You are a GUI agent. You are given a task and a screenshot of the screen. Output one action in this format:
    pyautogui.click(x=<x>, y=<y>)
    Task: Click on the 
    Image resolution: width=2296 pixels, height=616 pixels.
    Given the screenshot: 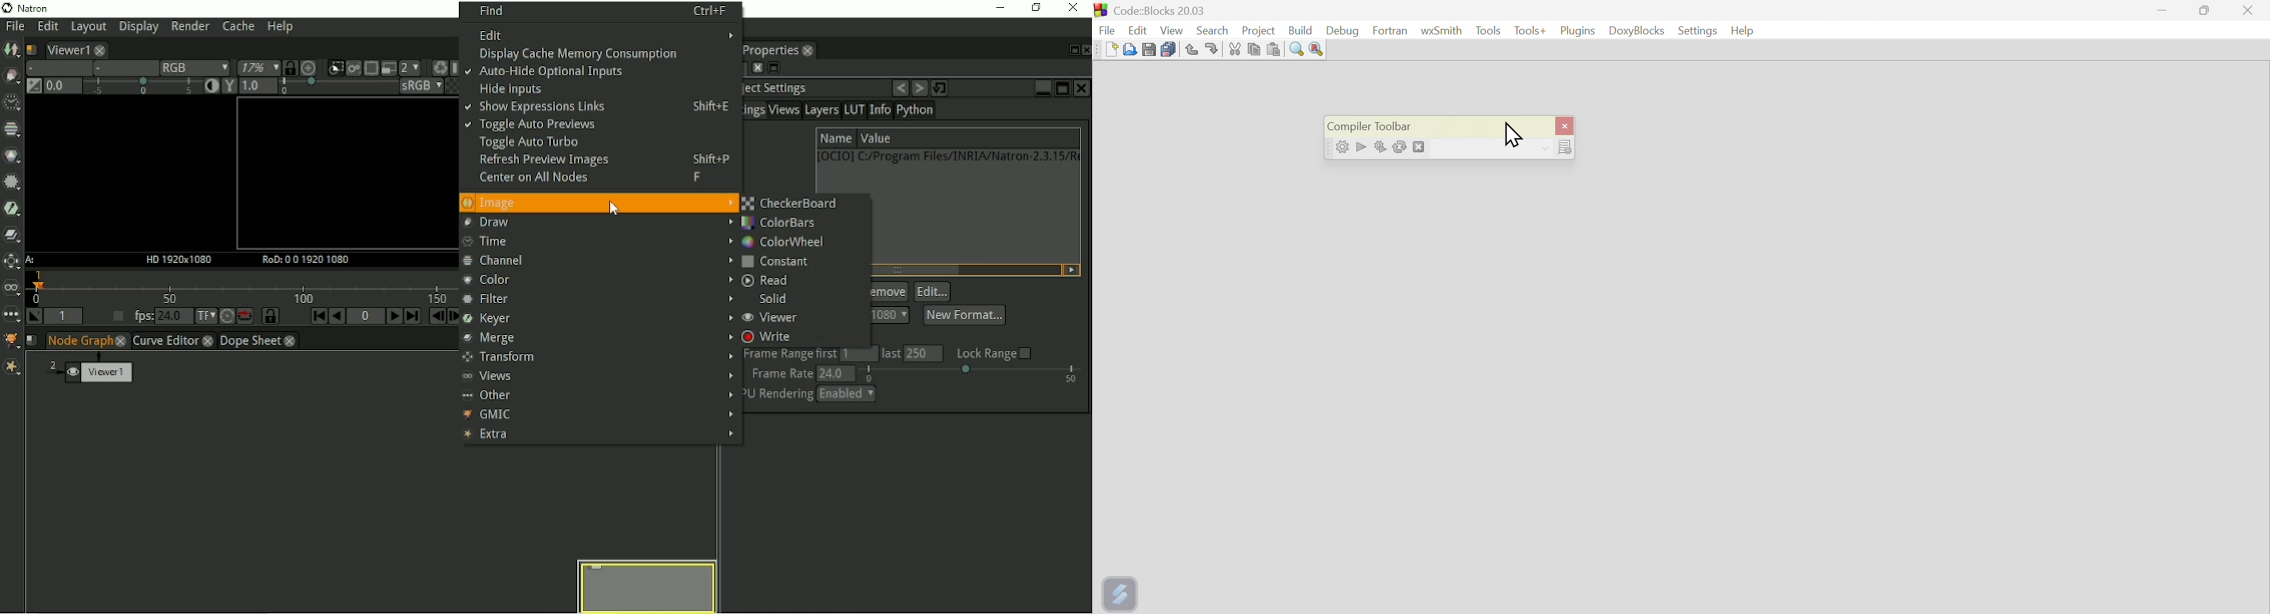 What is the action you would take?
    pyautogui.click(x=1149, y=48)
    